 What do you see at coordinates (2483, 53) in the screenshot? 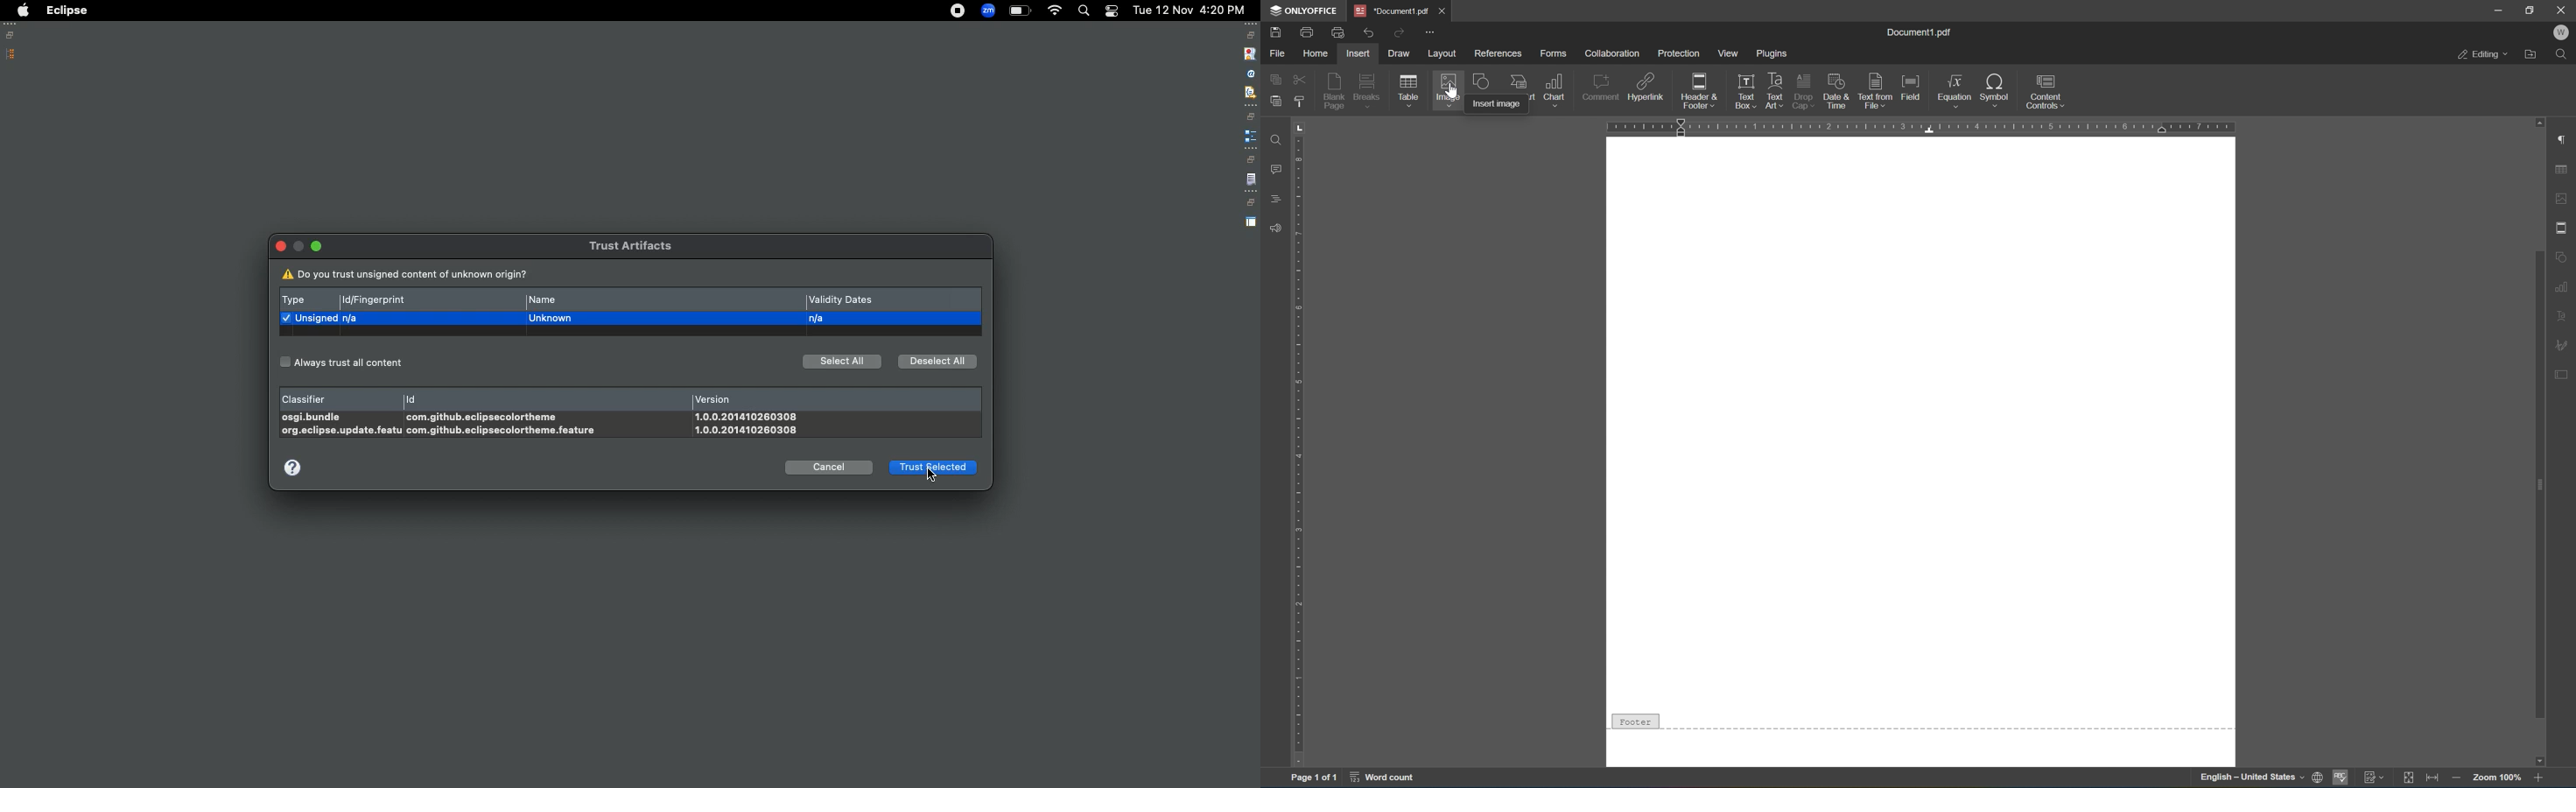
I see `editing` at bounding box center [2483, 53].